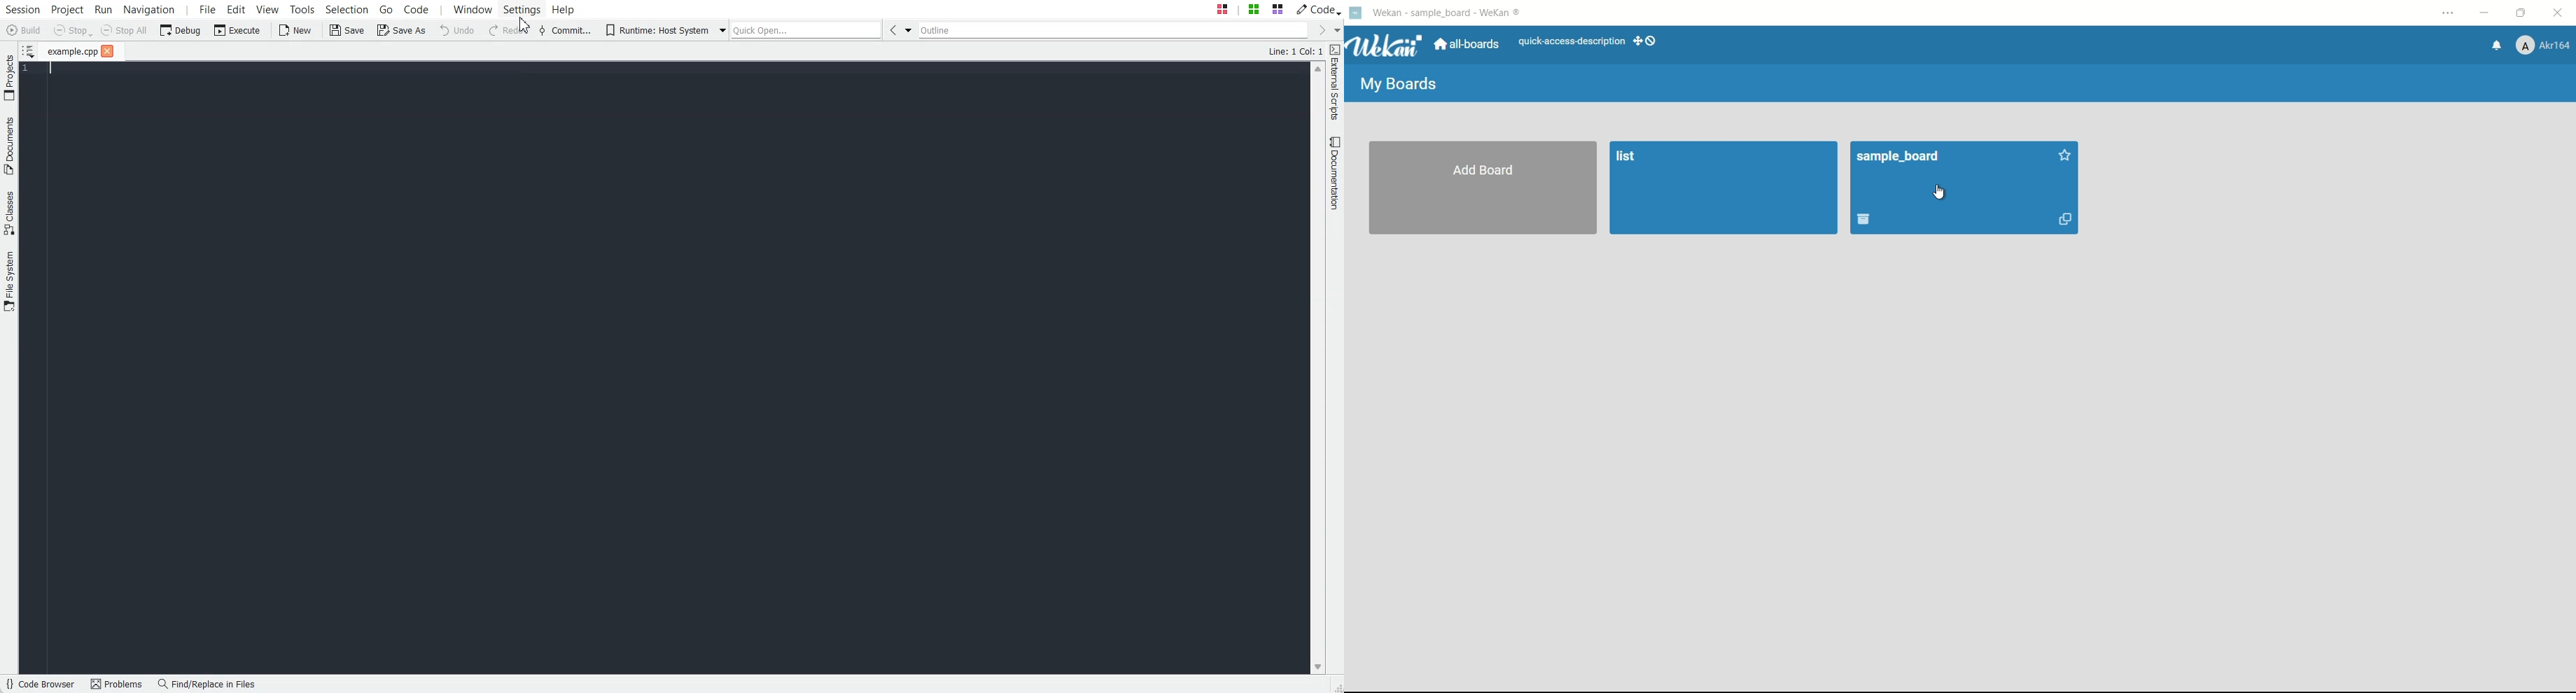 Image resolution: width=2576 pixels, height=700 pixels. What do you see at coordinates (1336, 83) in the screenshot?
I see `External Scripts` at bounding box center [1336, 83].